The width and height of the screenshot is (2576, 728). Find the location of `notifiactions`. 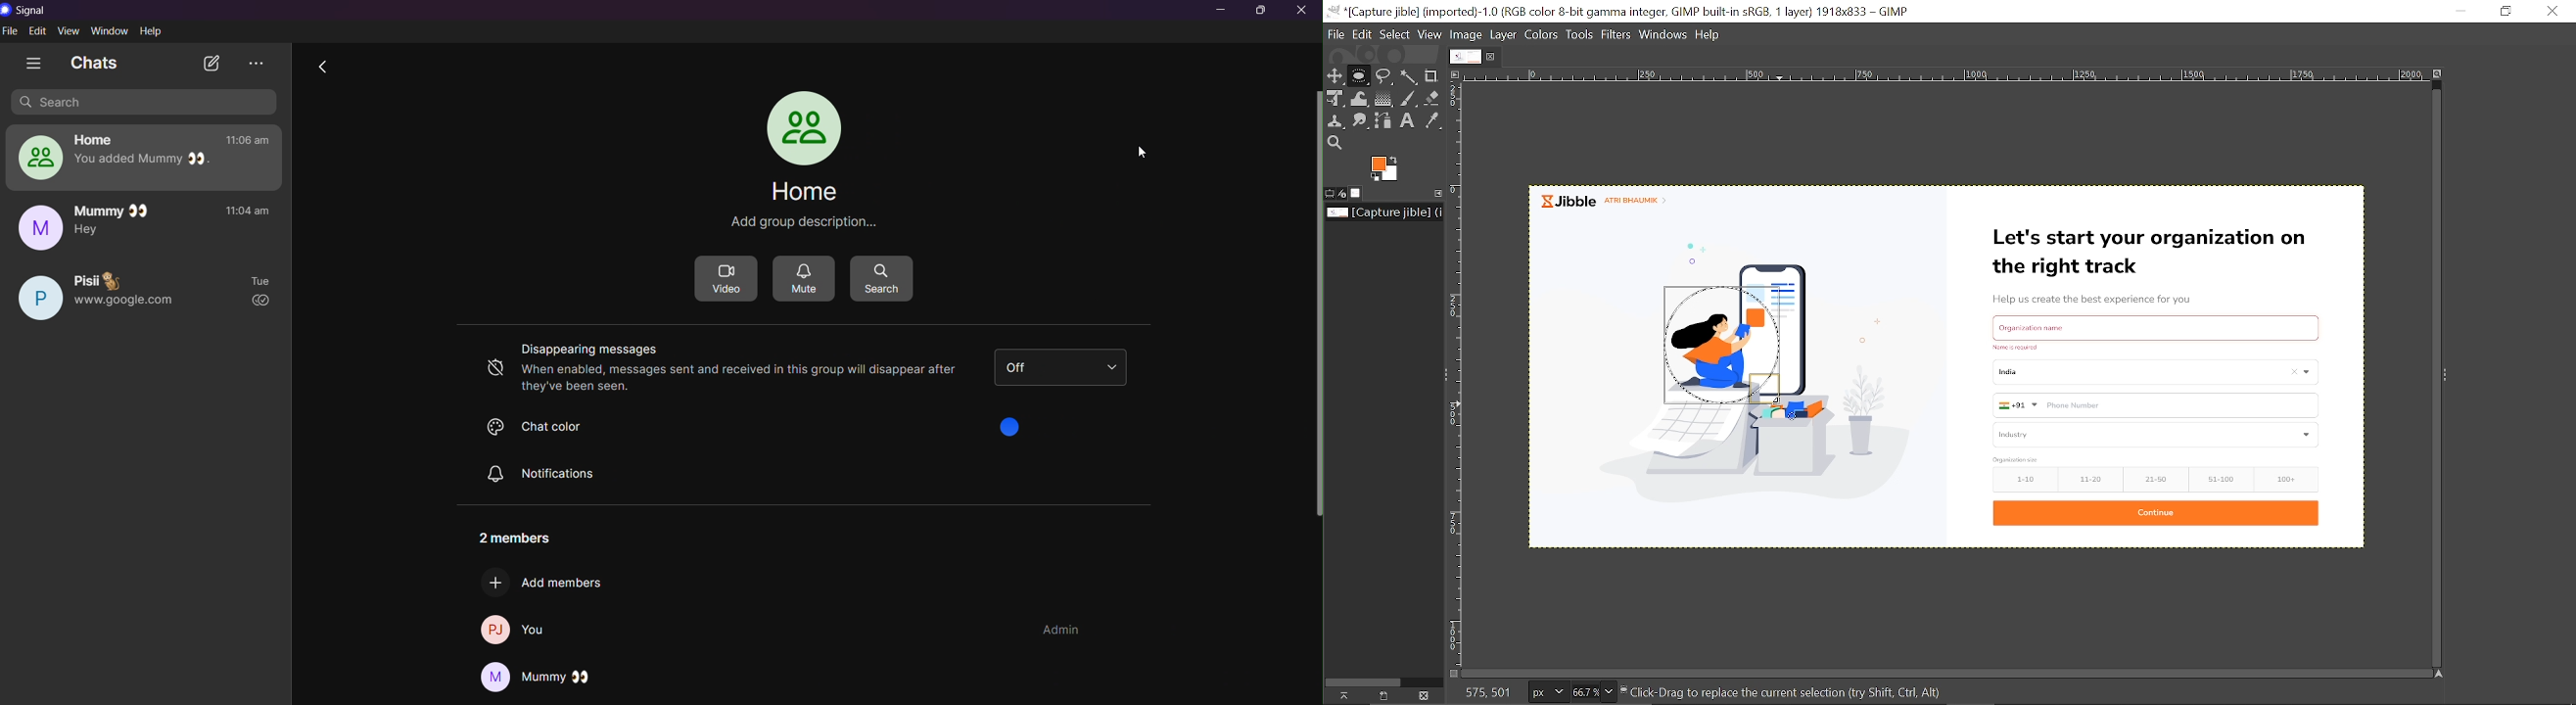

notifiactions is located at coordinates (545, 478).